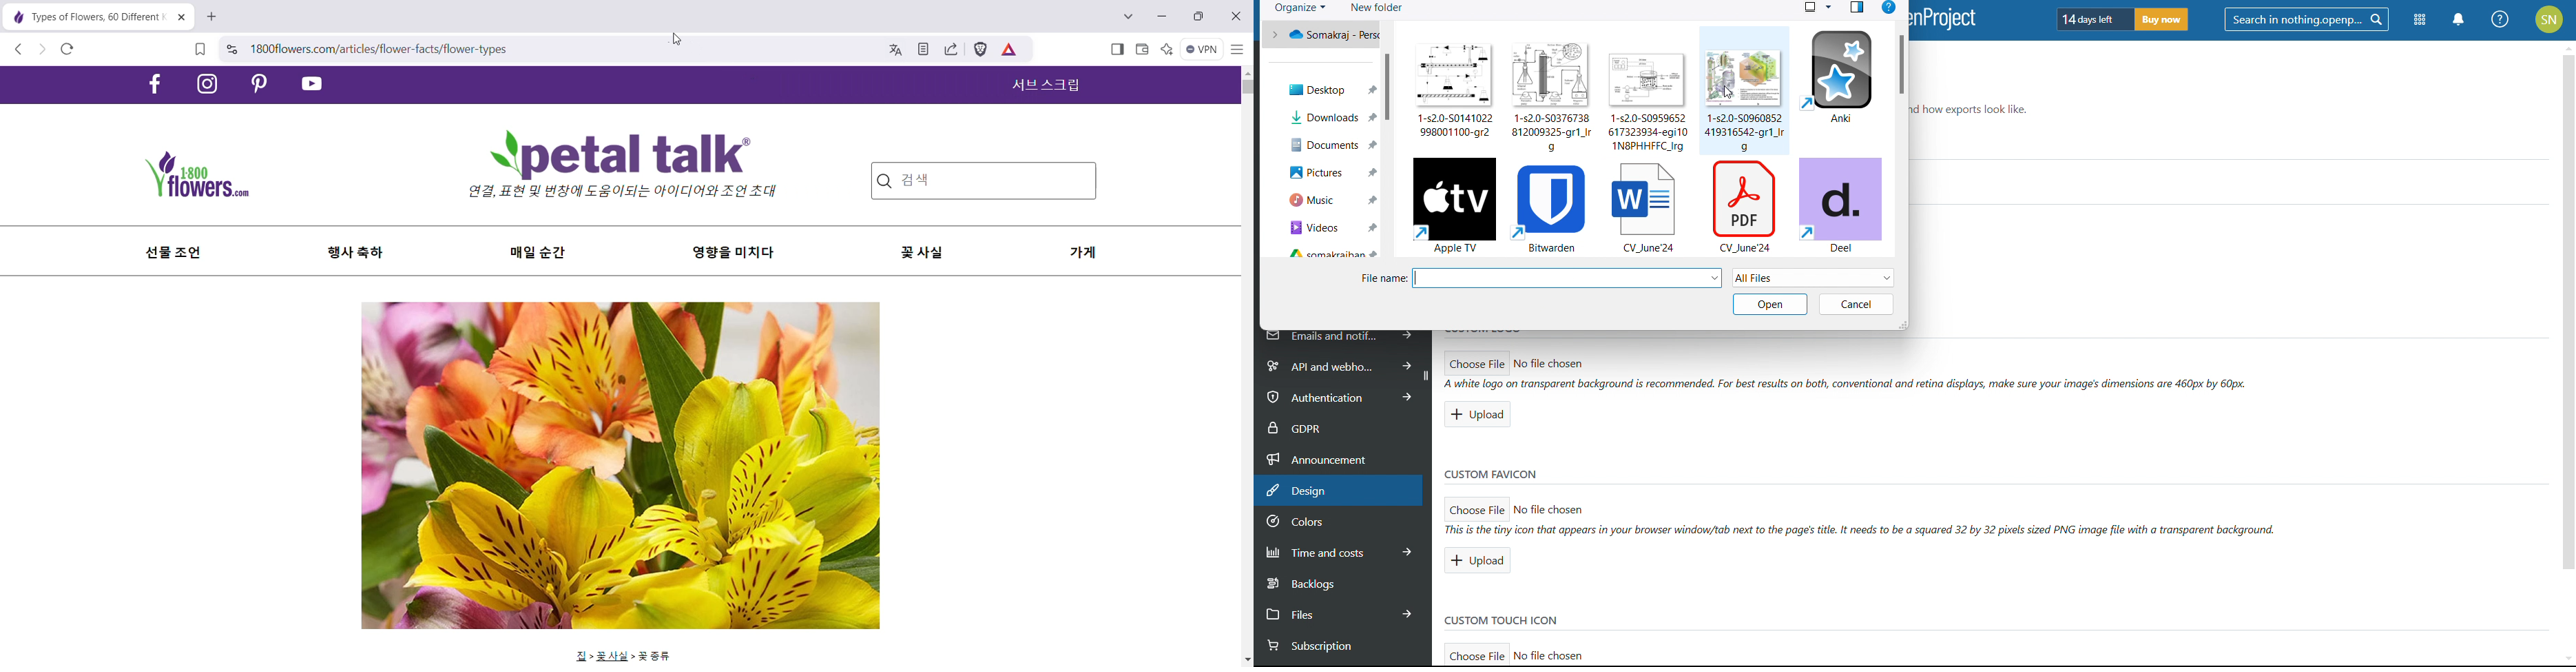  What do you see at coordinates (1340, 613) in the screenshot?
I see `files` at bounding box center [1340, 613].